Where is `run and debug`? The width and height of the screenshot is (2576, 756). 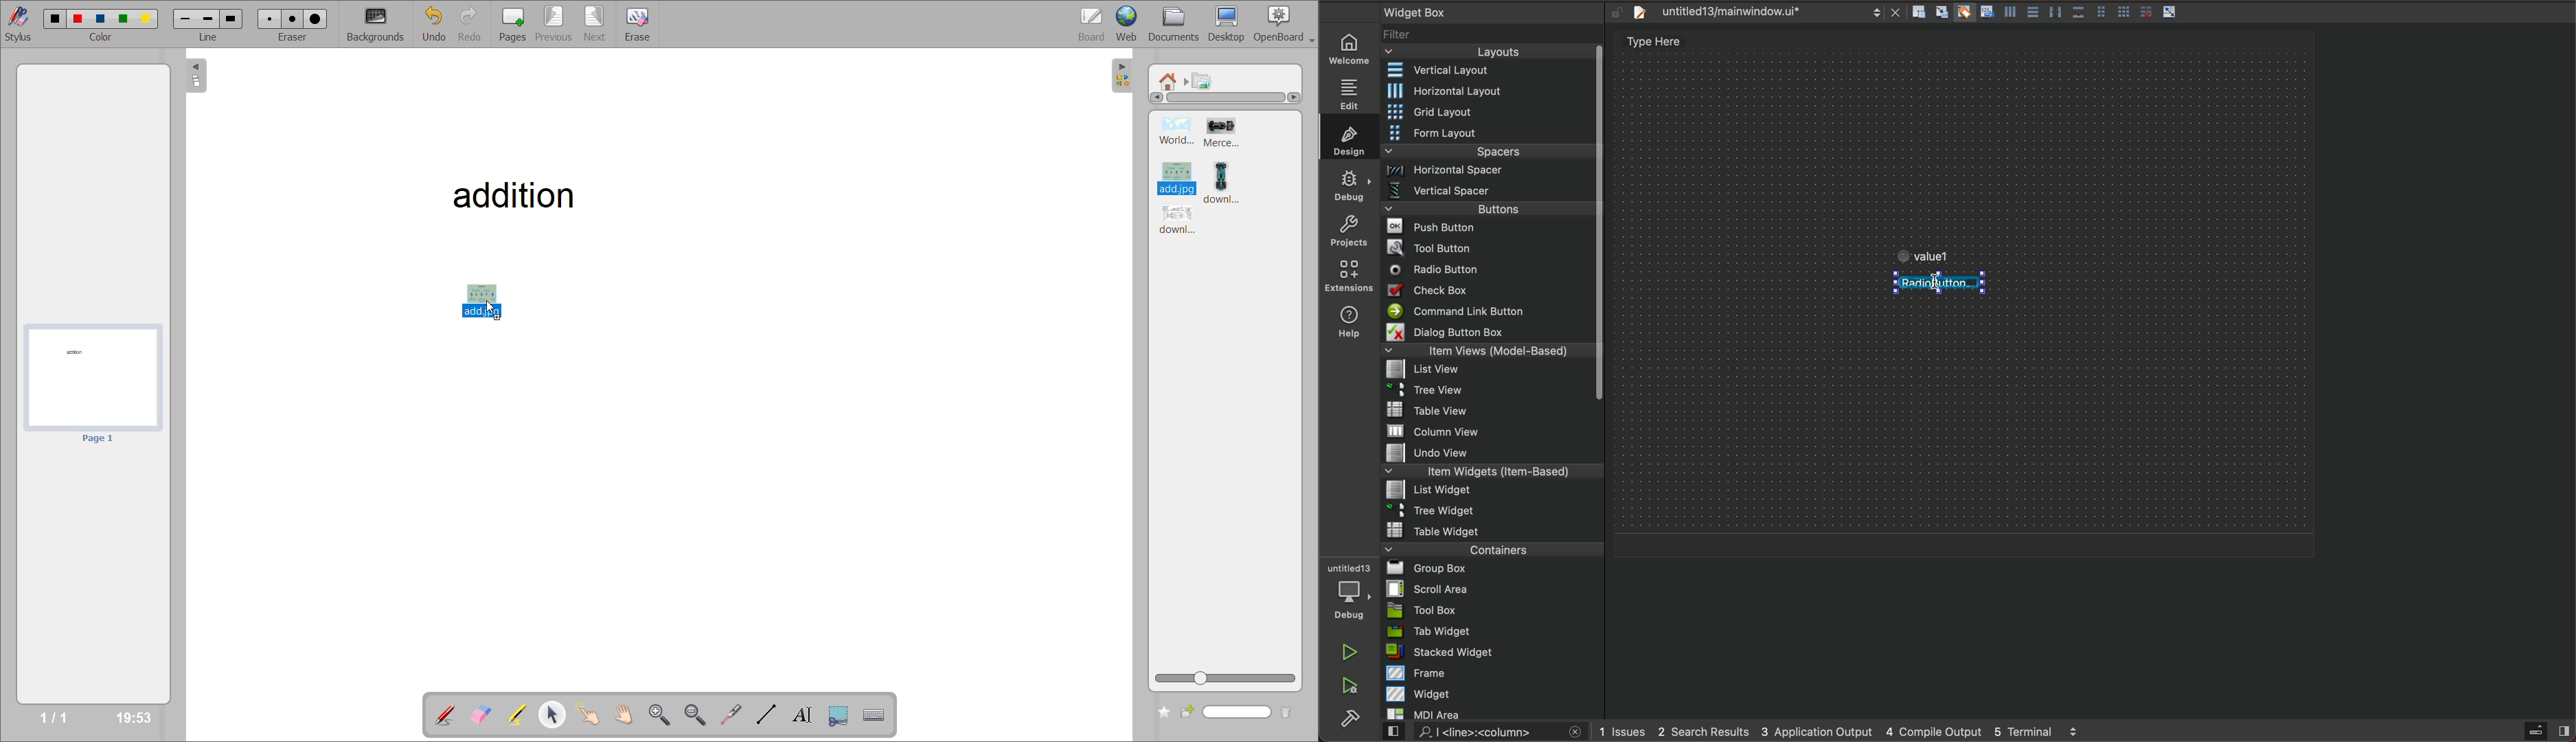
run and debug is located at coordinates (1351, 687).